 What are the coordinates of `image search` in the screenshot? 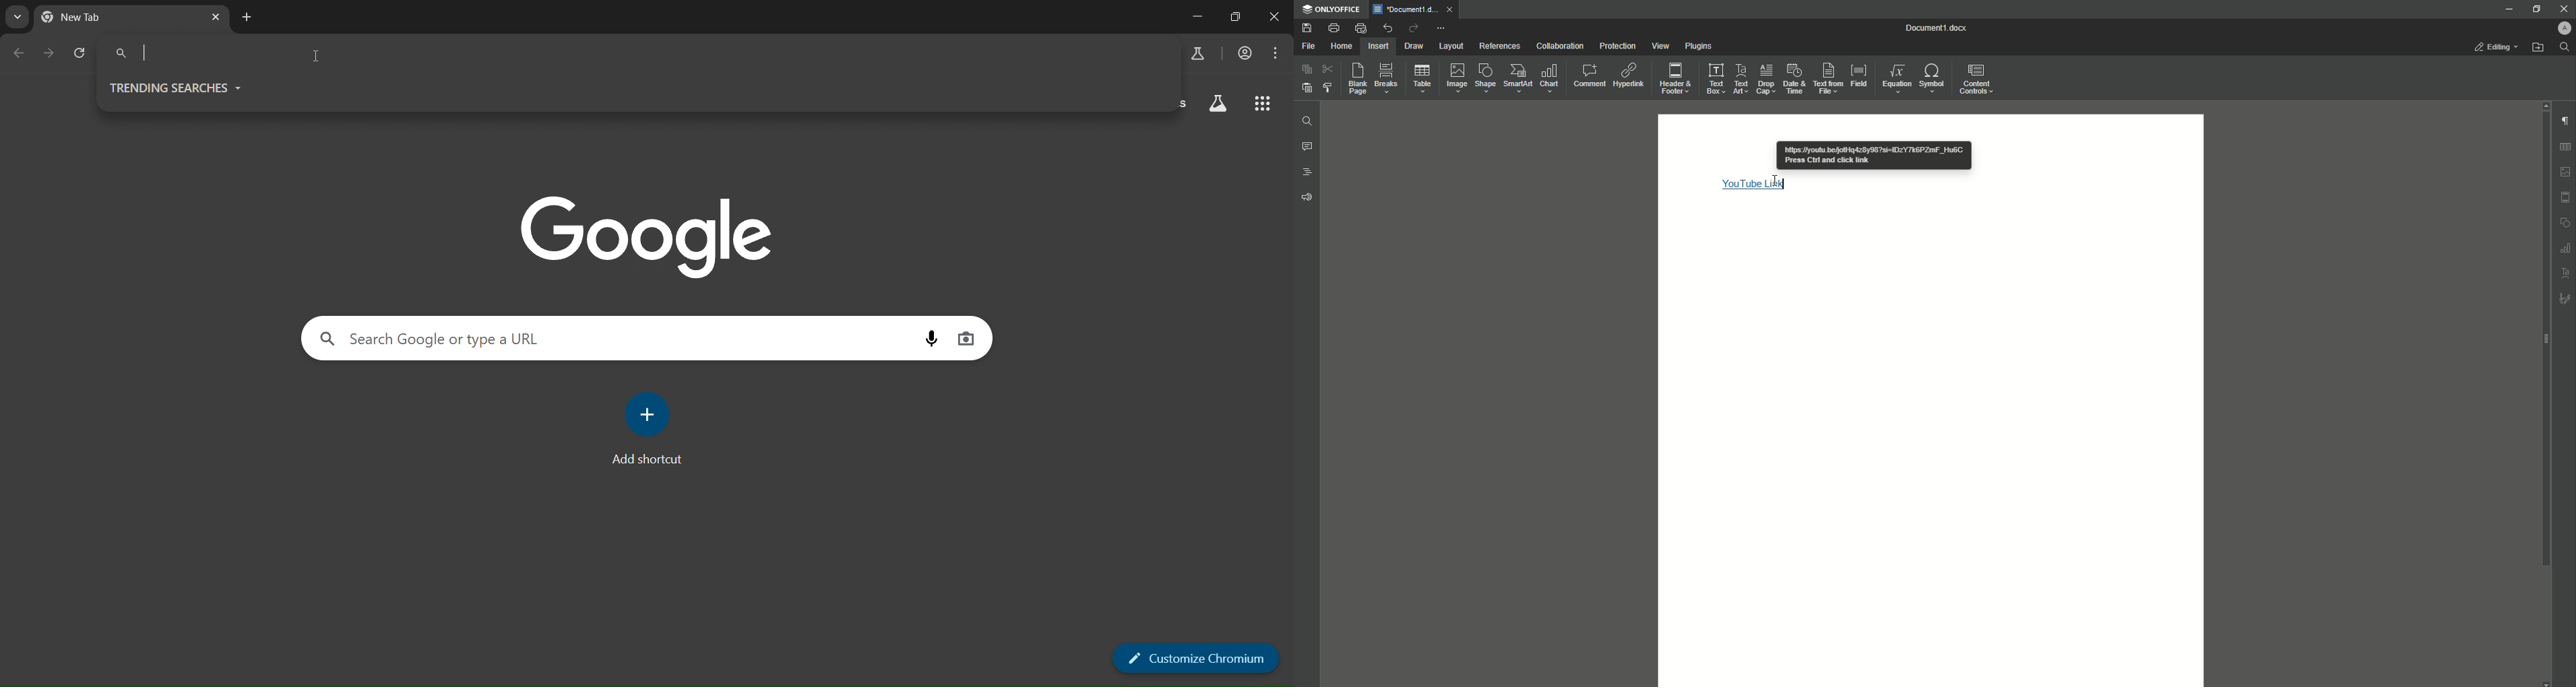 It's located at (968, 337).